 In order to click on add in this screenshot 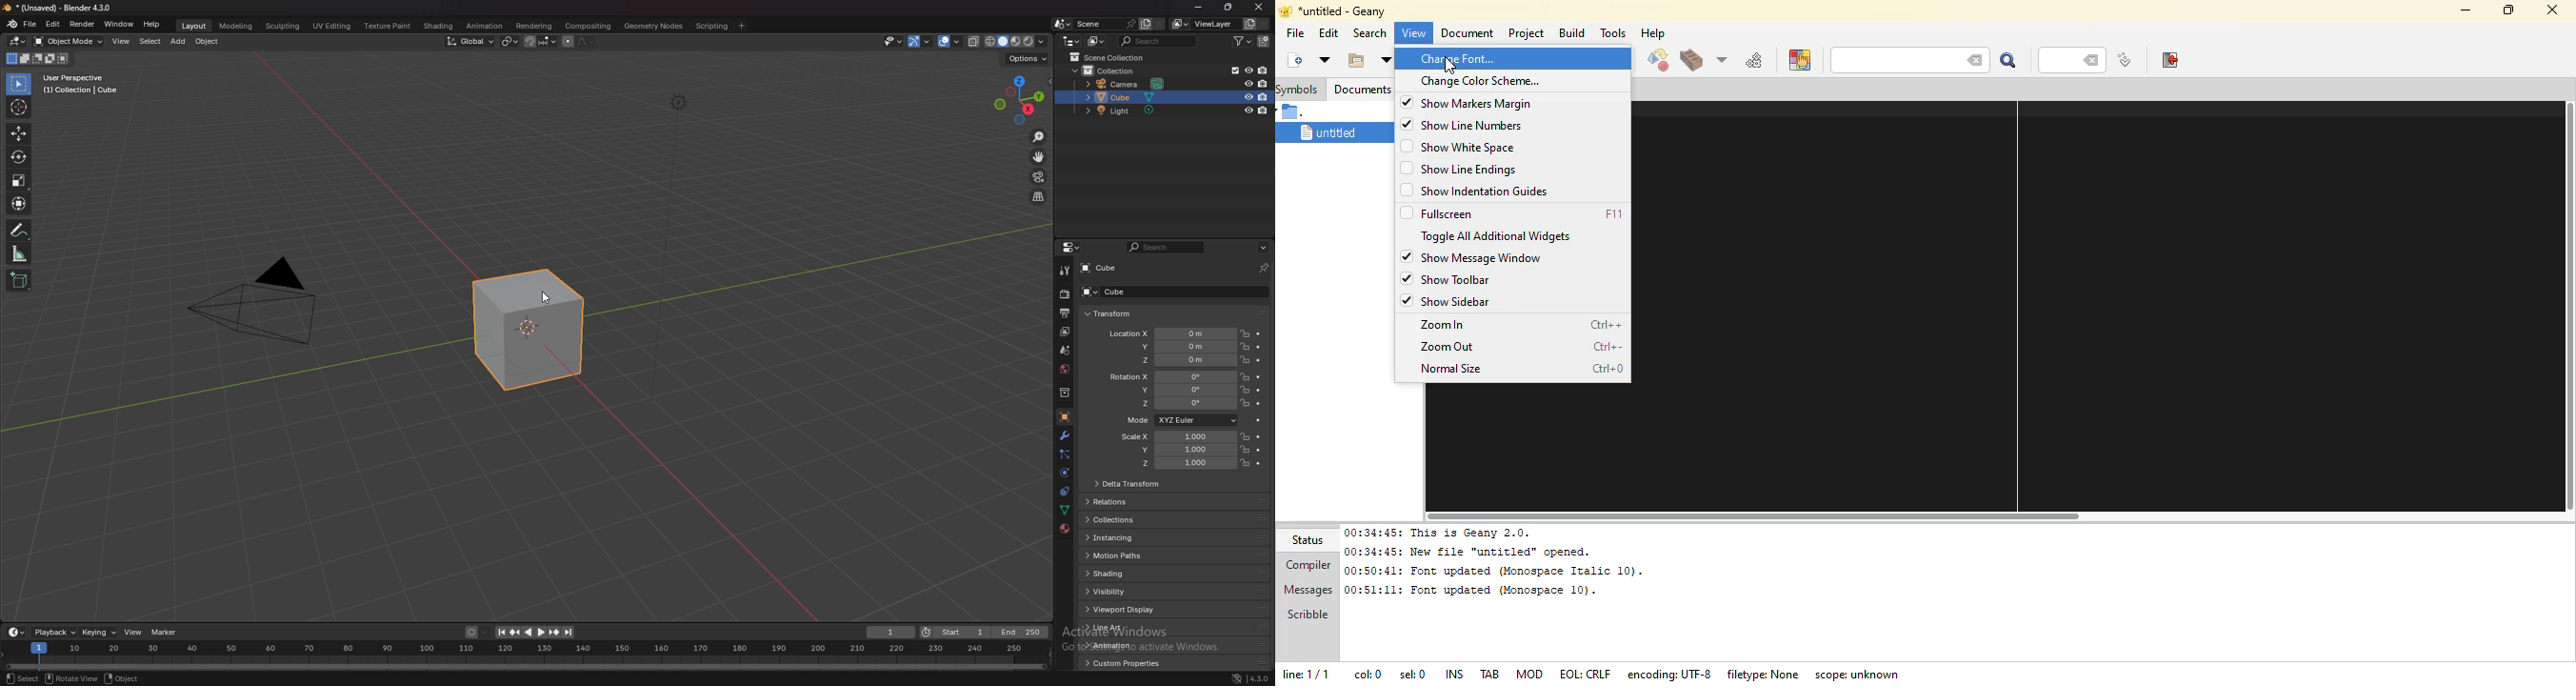, I will do `click(178, 43)`.